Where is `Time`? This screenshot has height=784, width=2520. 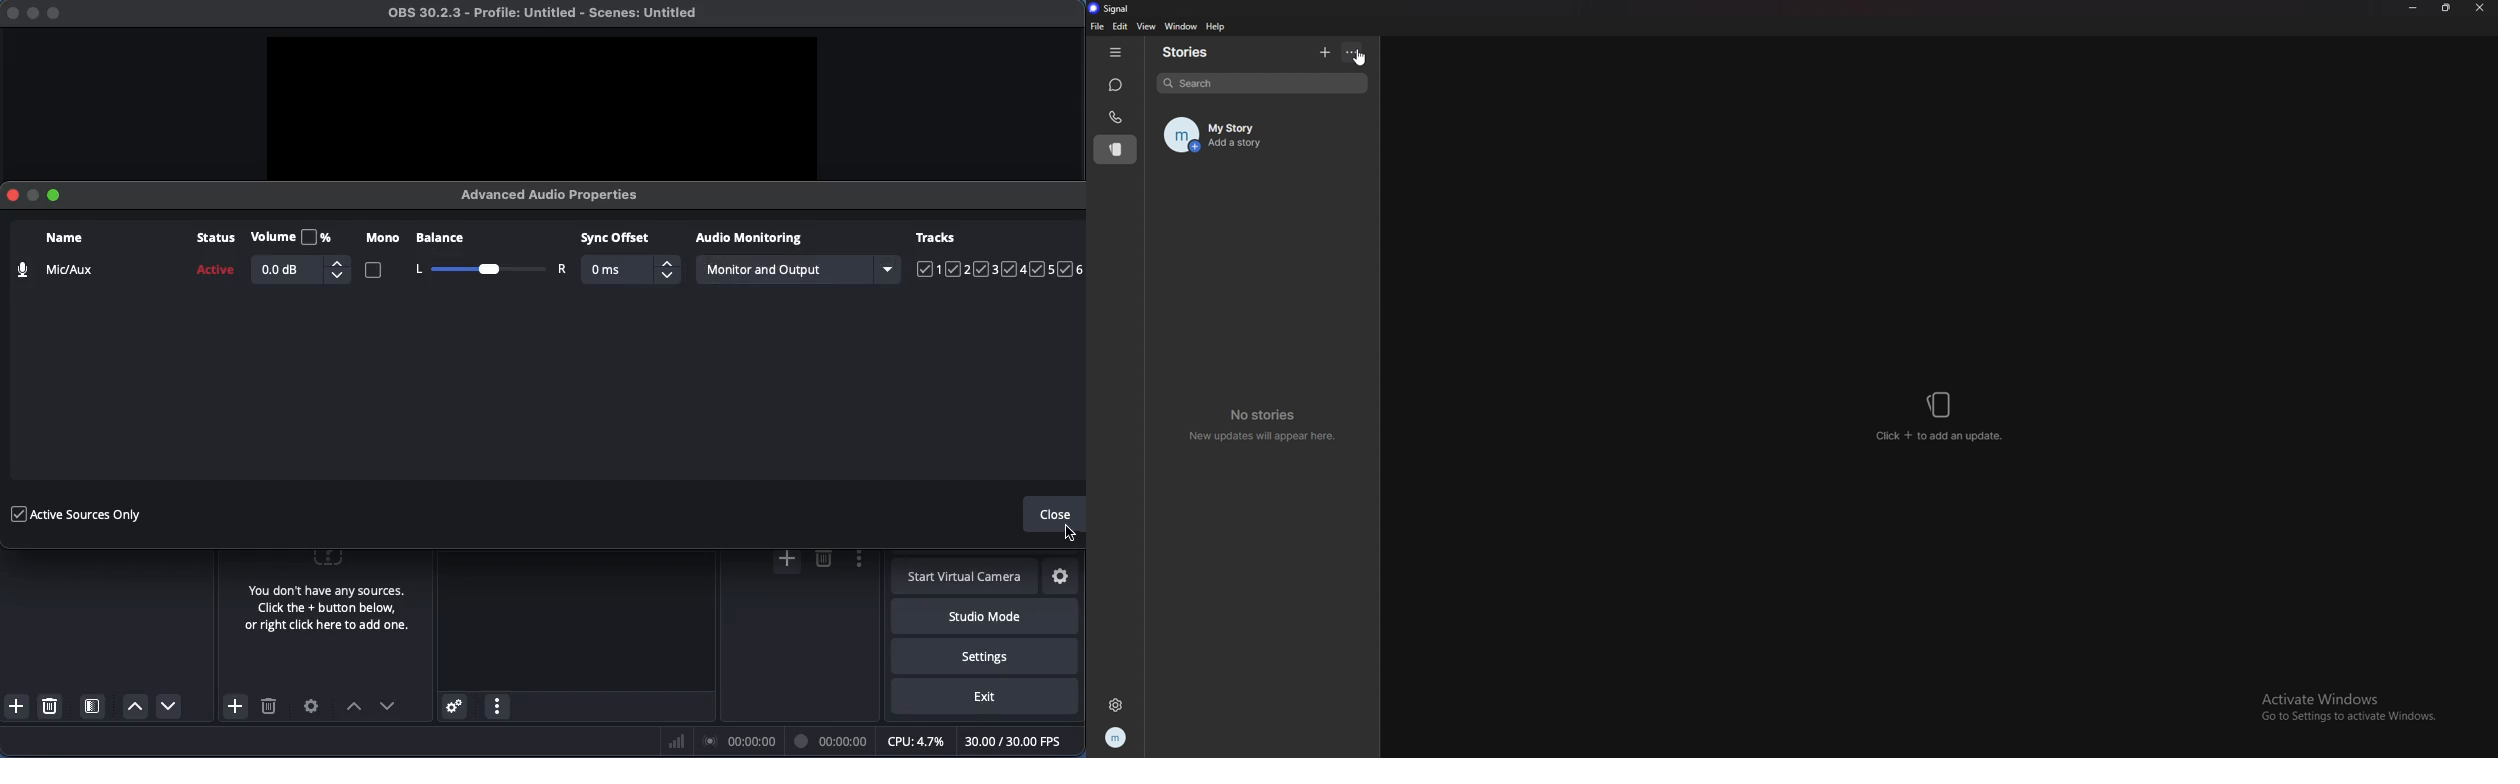 Time is located at coordinates (833, 740).